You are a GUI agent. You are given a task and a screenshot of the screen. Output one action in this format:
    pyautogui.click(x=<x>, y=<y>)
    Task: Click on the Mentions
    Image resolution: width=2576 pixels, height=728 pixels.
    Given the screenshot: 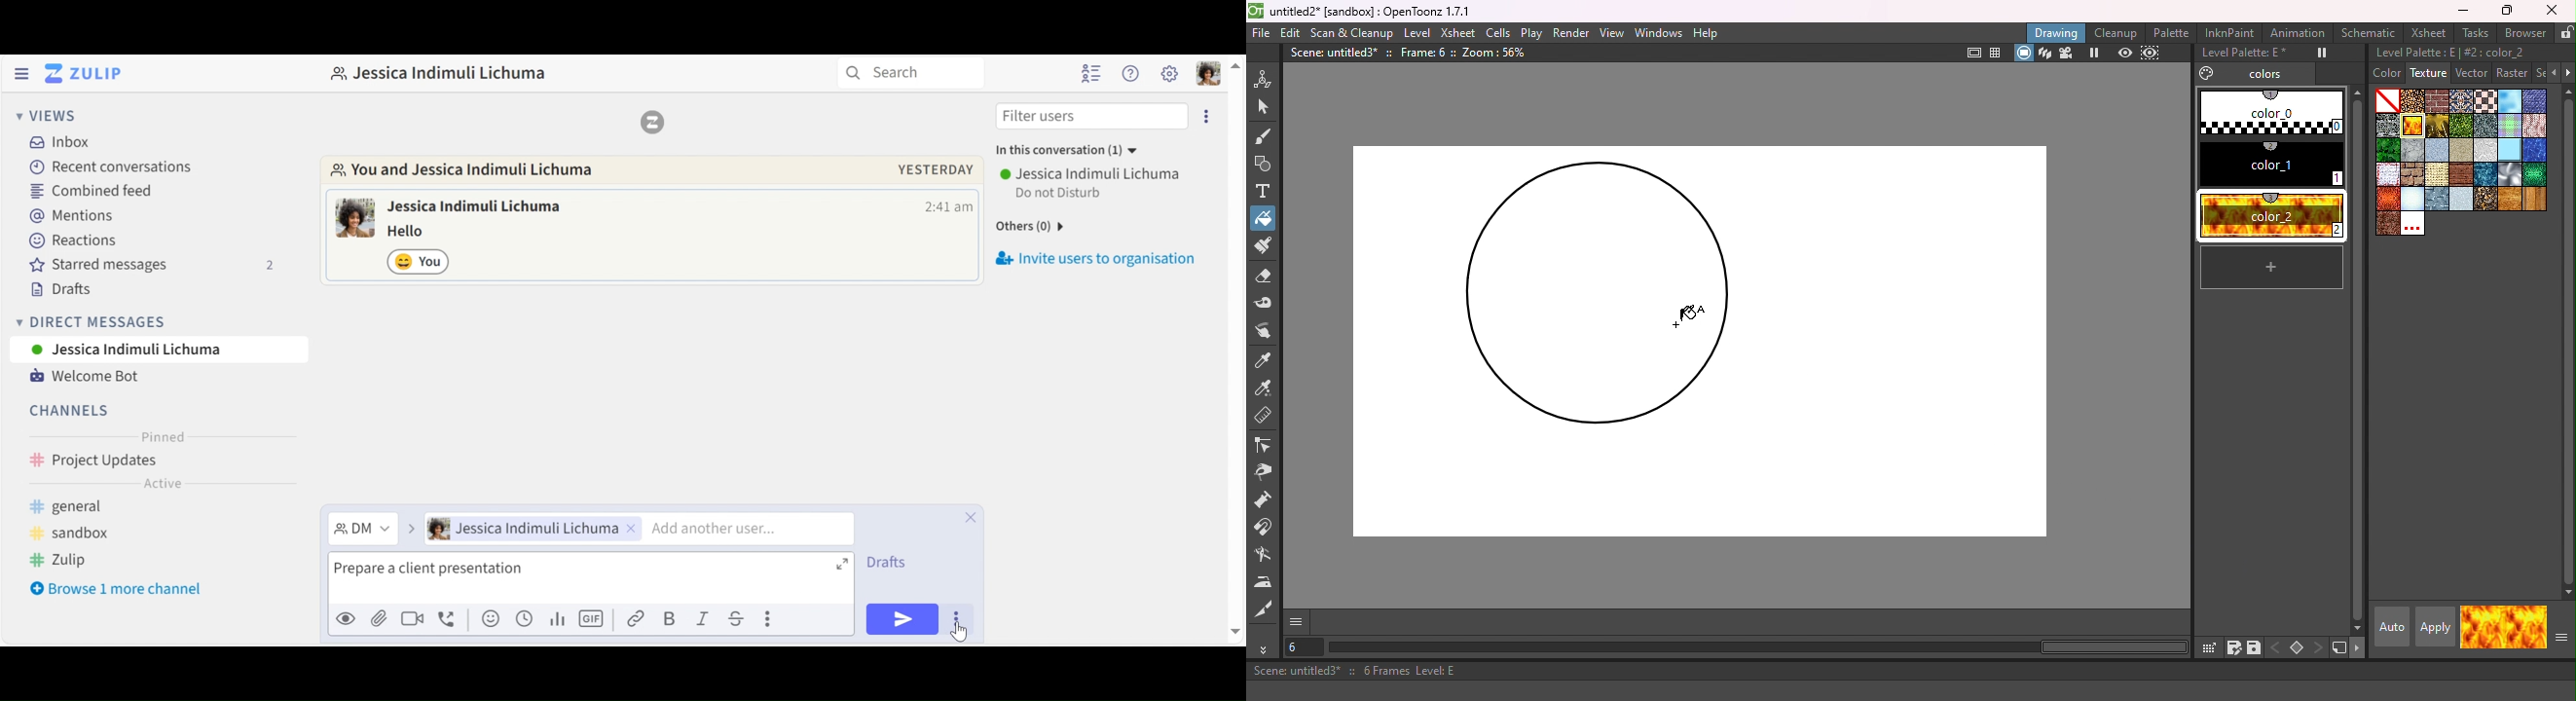 What is the action you would take?
    pyautogui.click(x=73, y=217)
    